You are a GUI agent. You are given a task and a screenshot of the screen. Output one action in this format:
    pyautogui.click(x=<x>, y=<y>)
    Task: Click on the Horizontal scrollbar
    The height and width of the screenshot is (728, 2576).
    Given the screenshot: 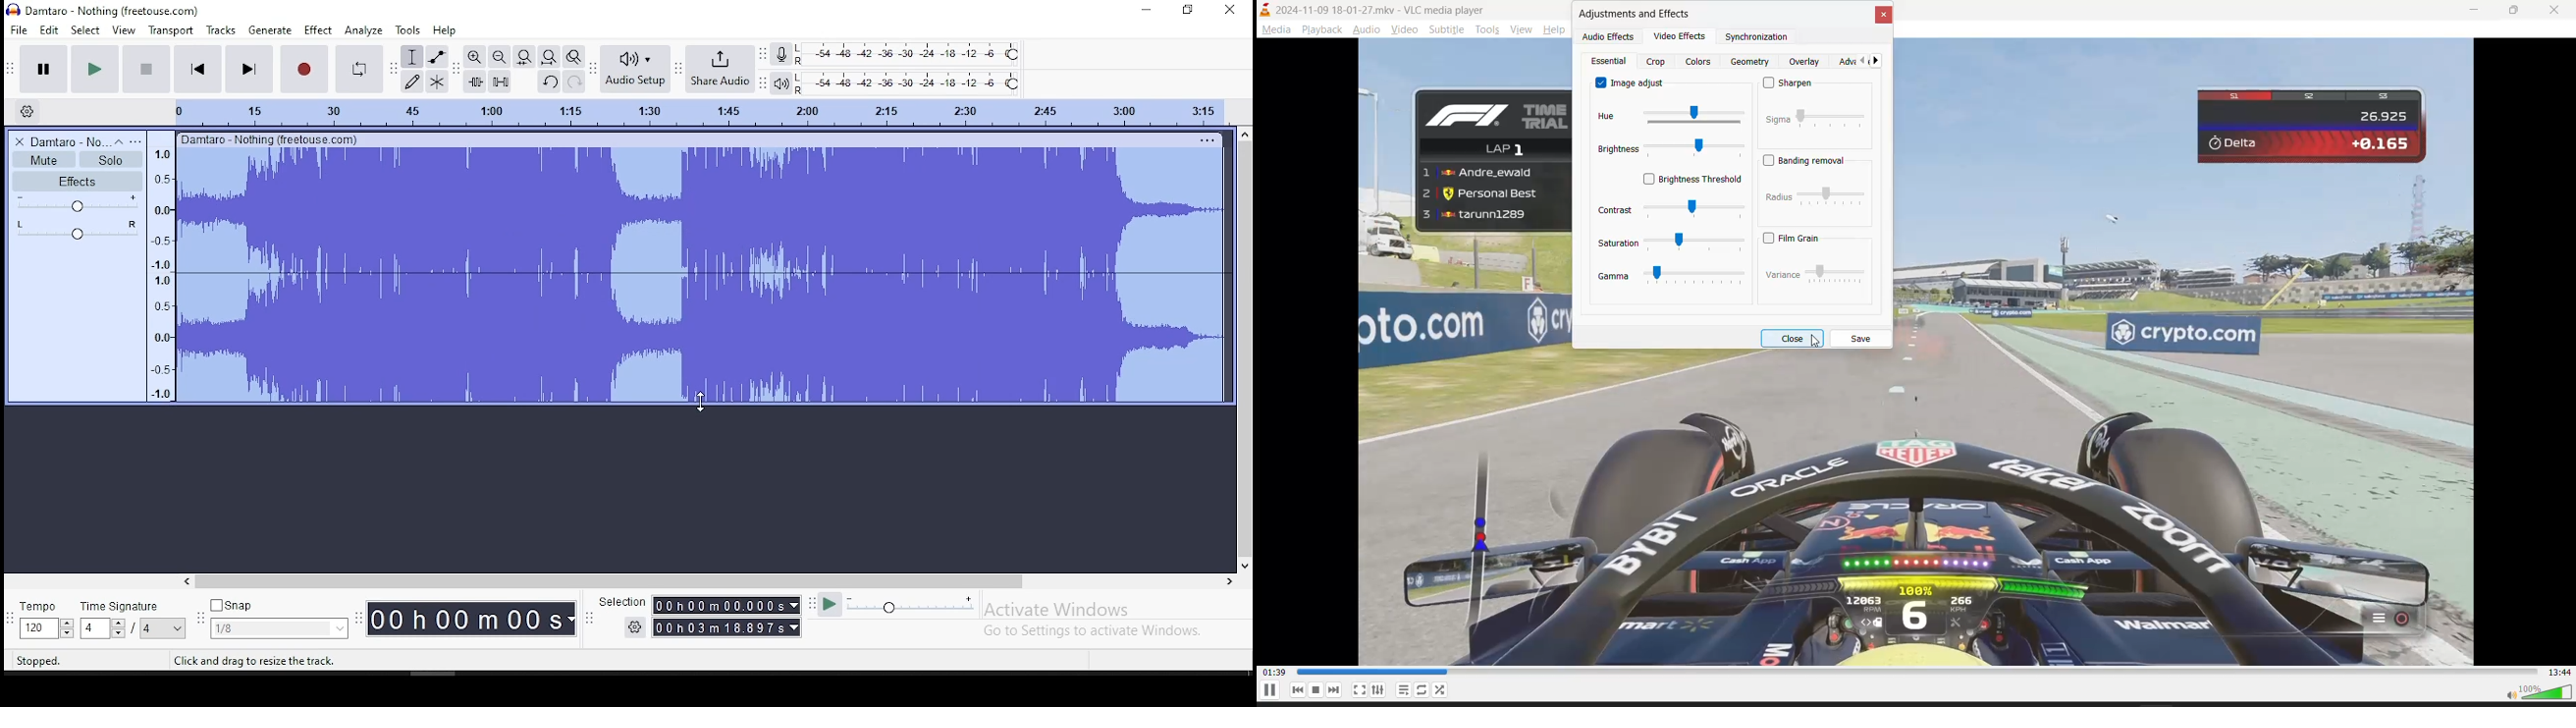 What is the action you would take?
    pyautogui.click(x=695, y=582)
    